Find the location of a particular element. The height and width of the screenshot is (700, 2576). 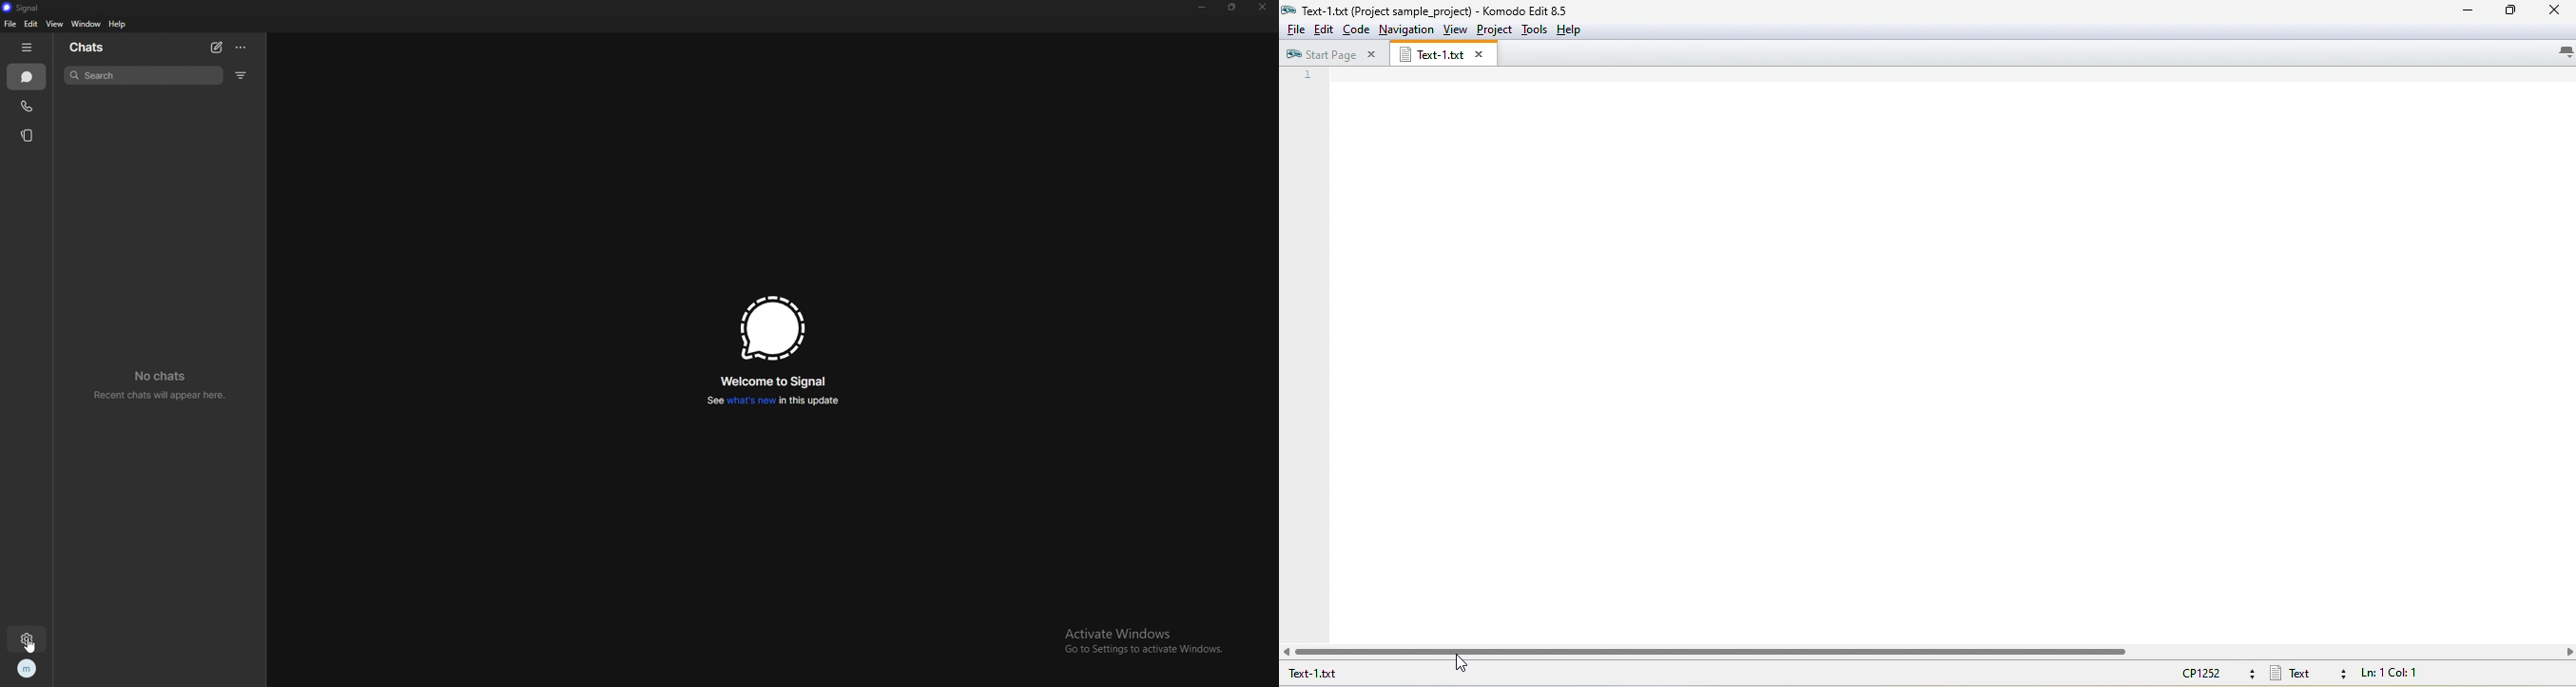

line numbers is located at coordinates (1307, 129).